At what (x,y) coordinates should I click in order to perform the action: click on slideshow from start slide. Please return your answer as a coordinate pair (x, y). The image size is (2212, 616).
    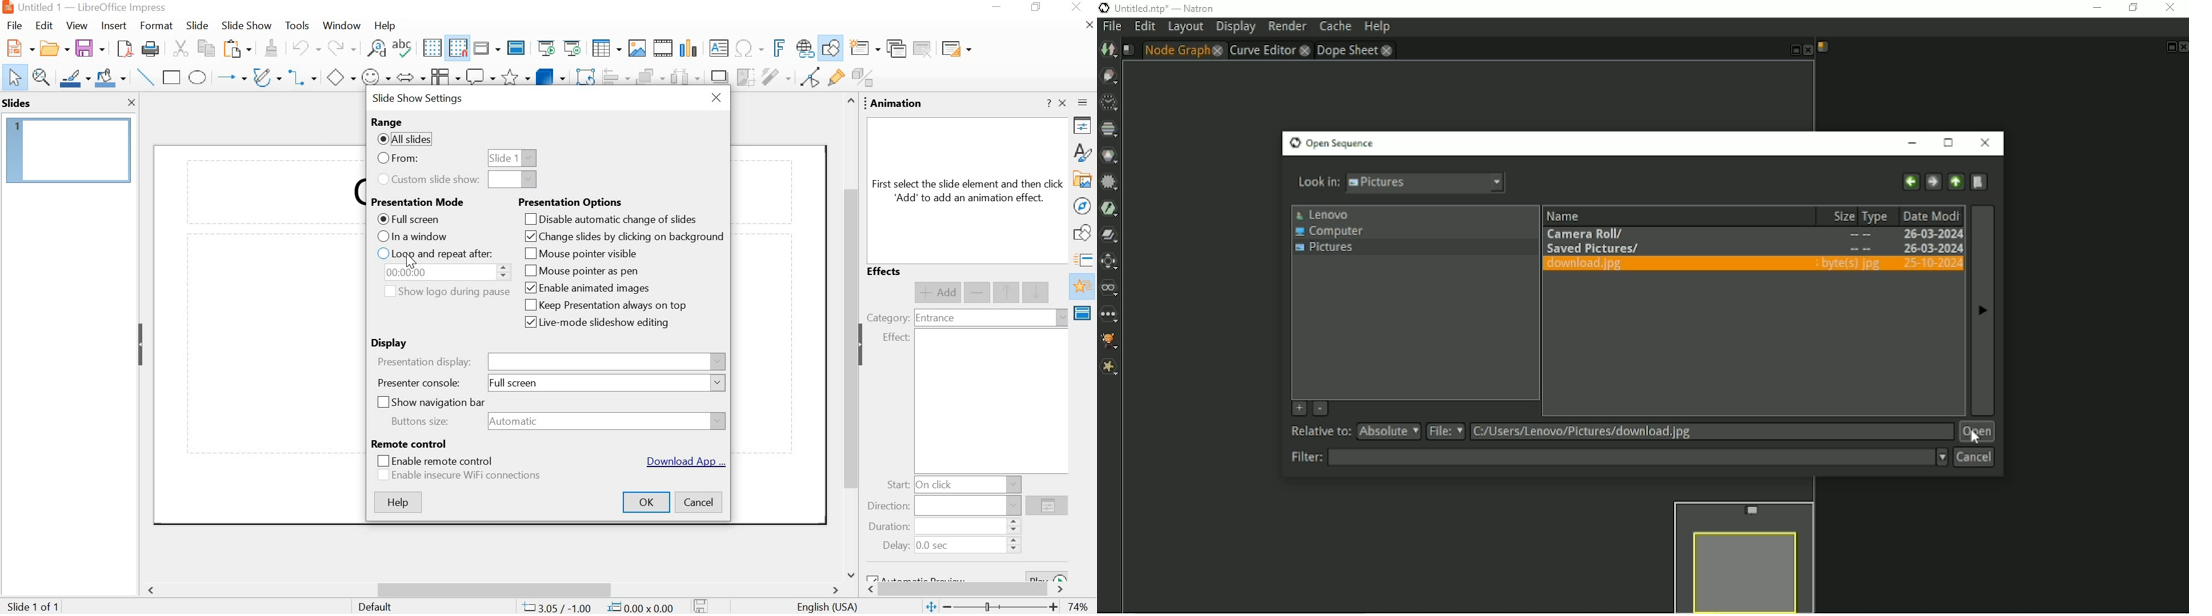
    Looking at the image, I should click on (547, 49).